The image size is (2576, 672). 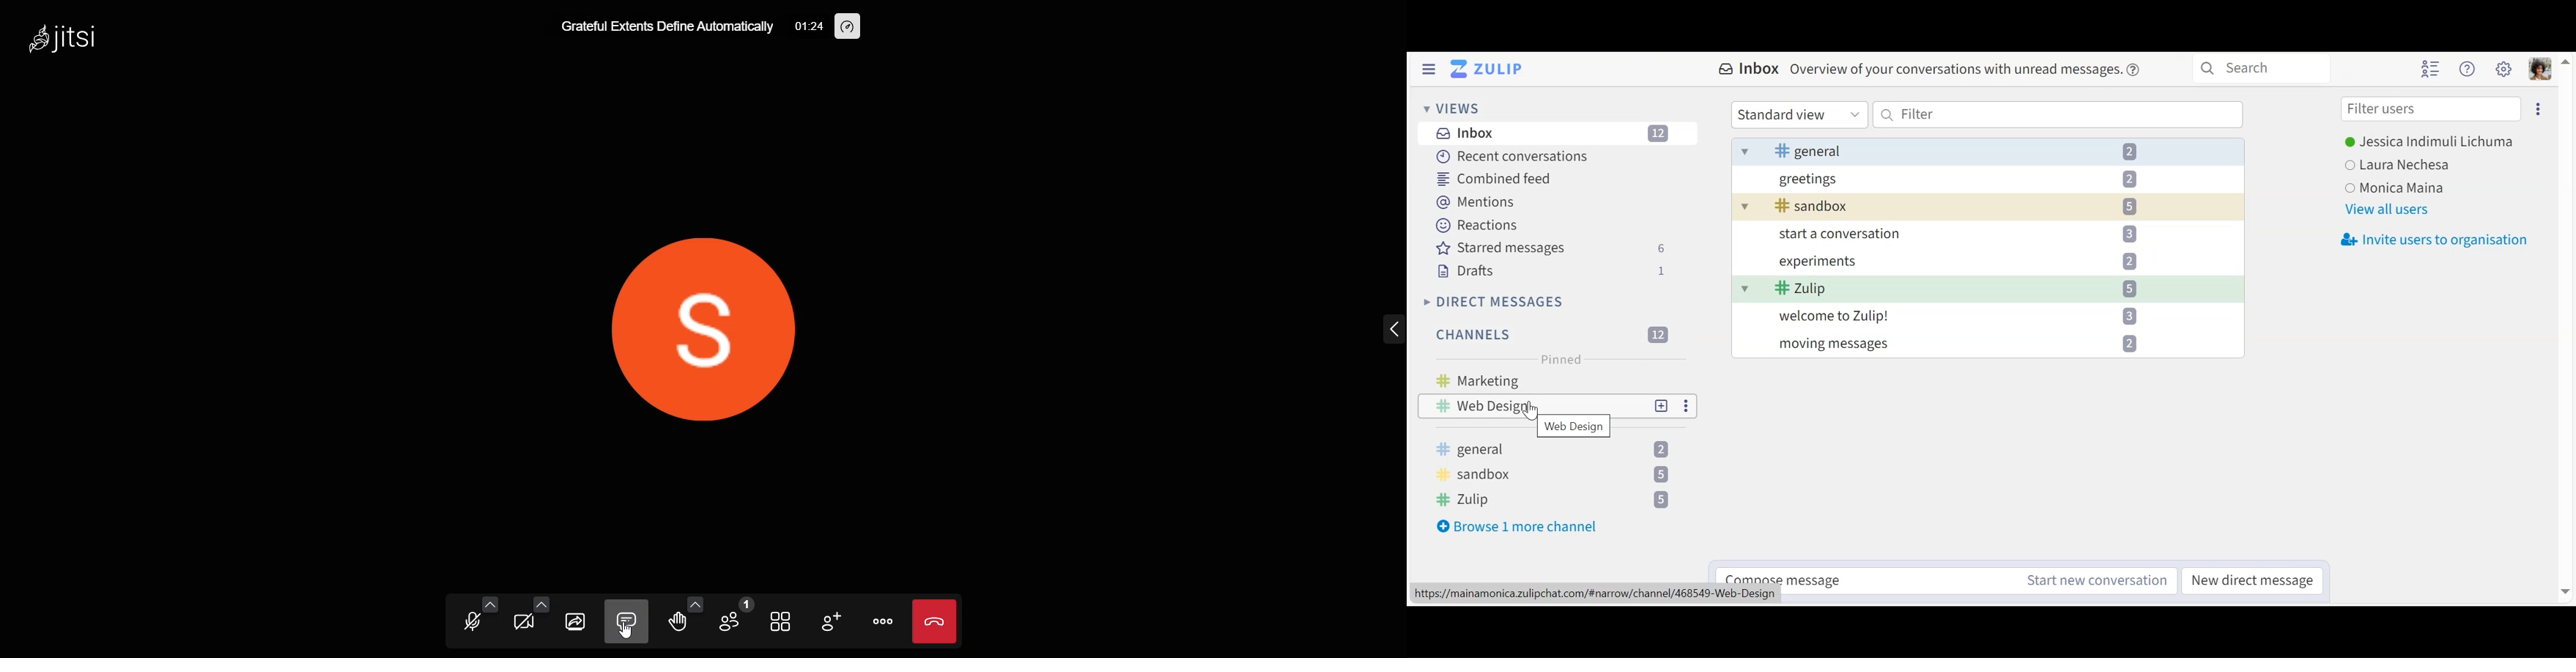 What do you see at coordinates (1488, 70) in the screenshot?
I see `Go to Home View` at bounding box center [1488, 70].